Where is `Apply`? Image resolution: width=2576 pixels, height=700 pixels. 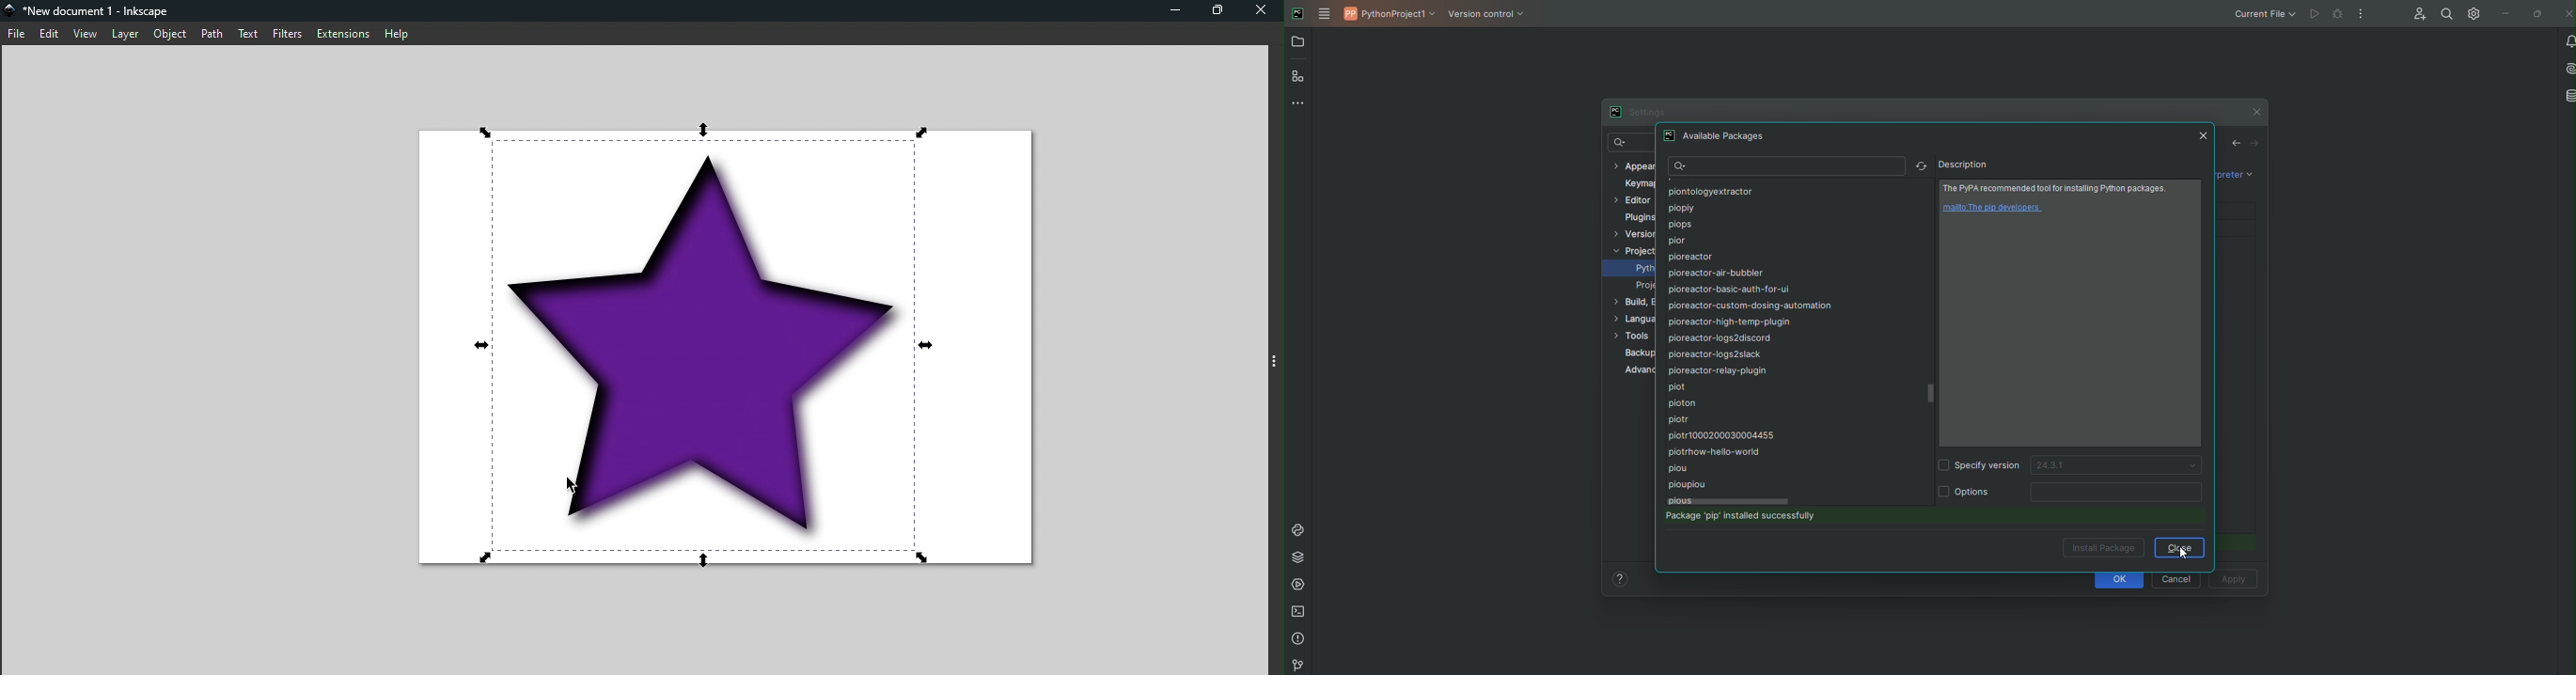 Apply is located at coordinates (2233, 580).